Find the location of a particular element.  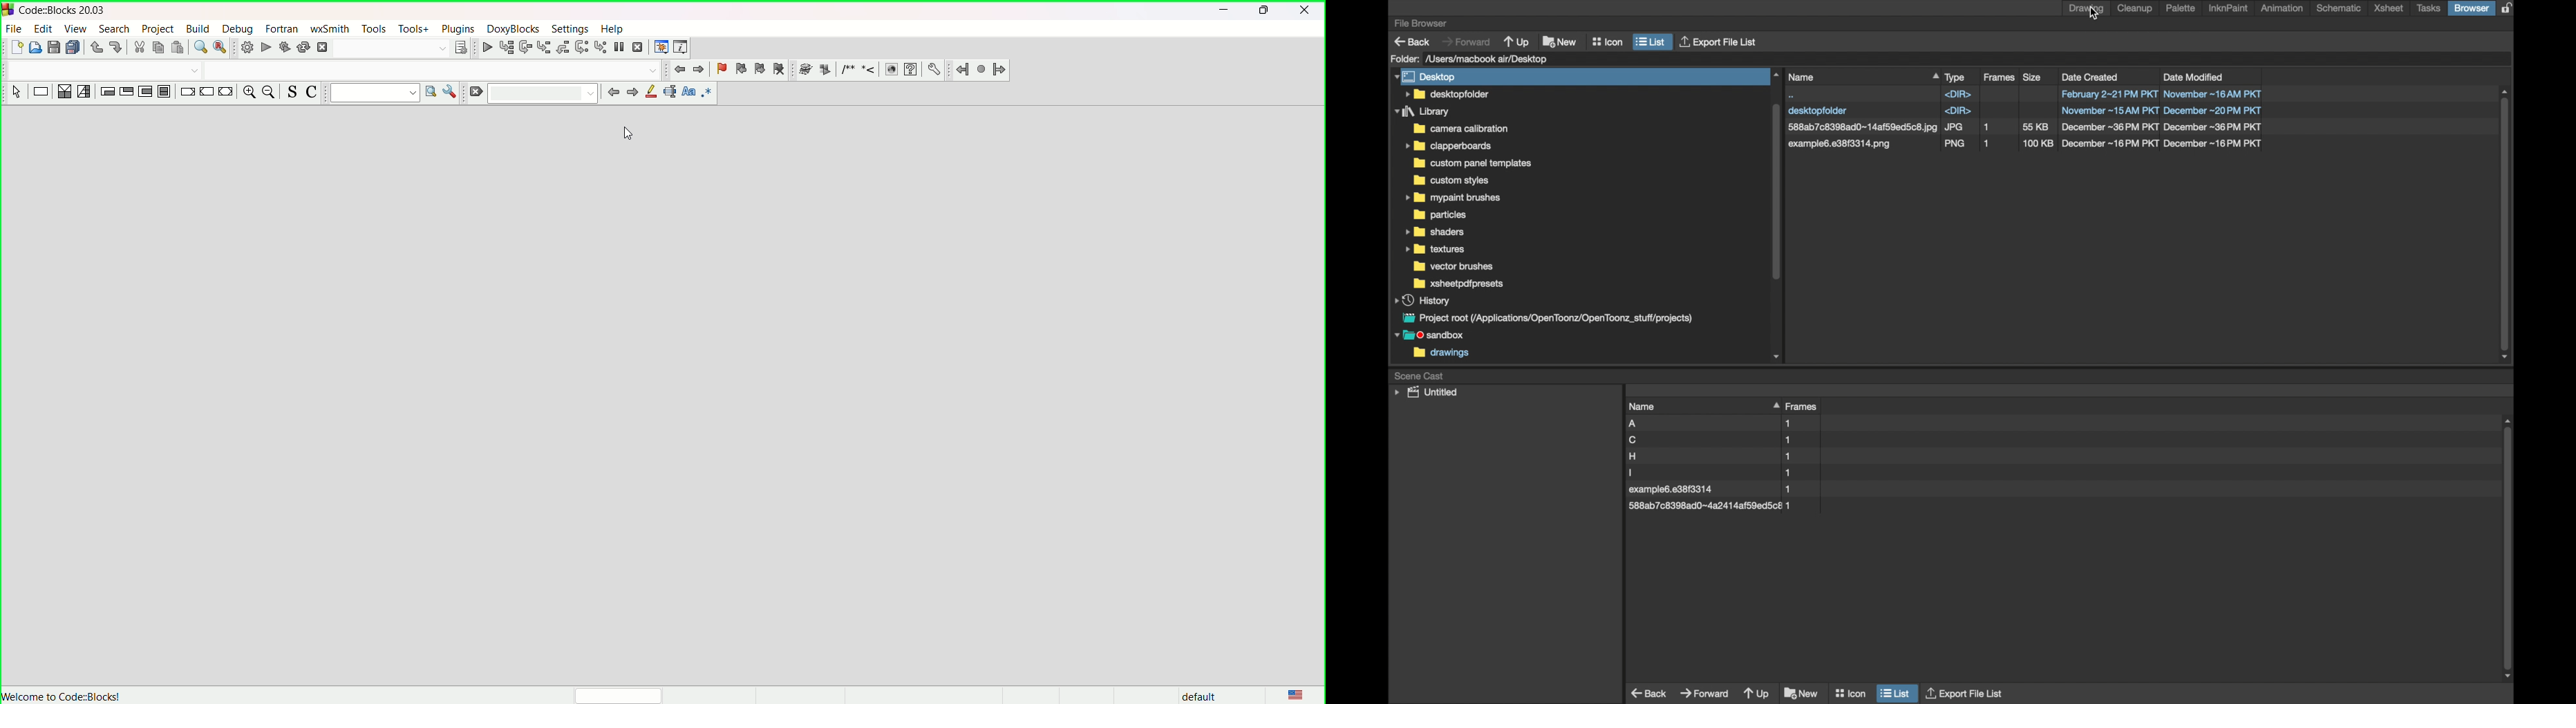

text to search is located at coordinates (375, 93).